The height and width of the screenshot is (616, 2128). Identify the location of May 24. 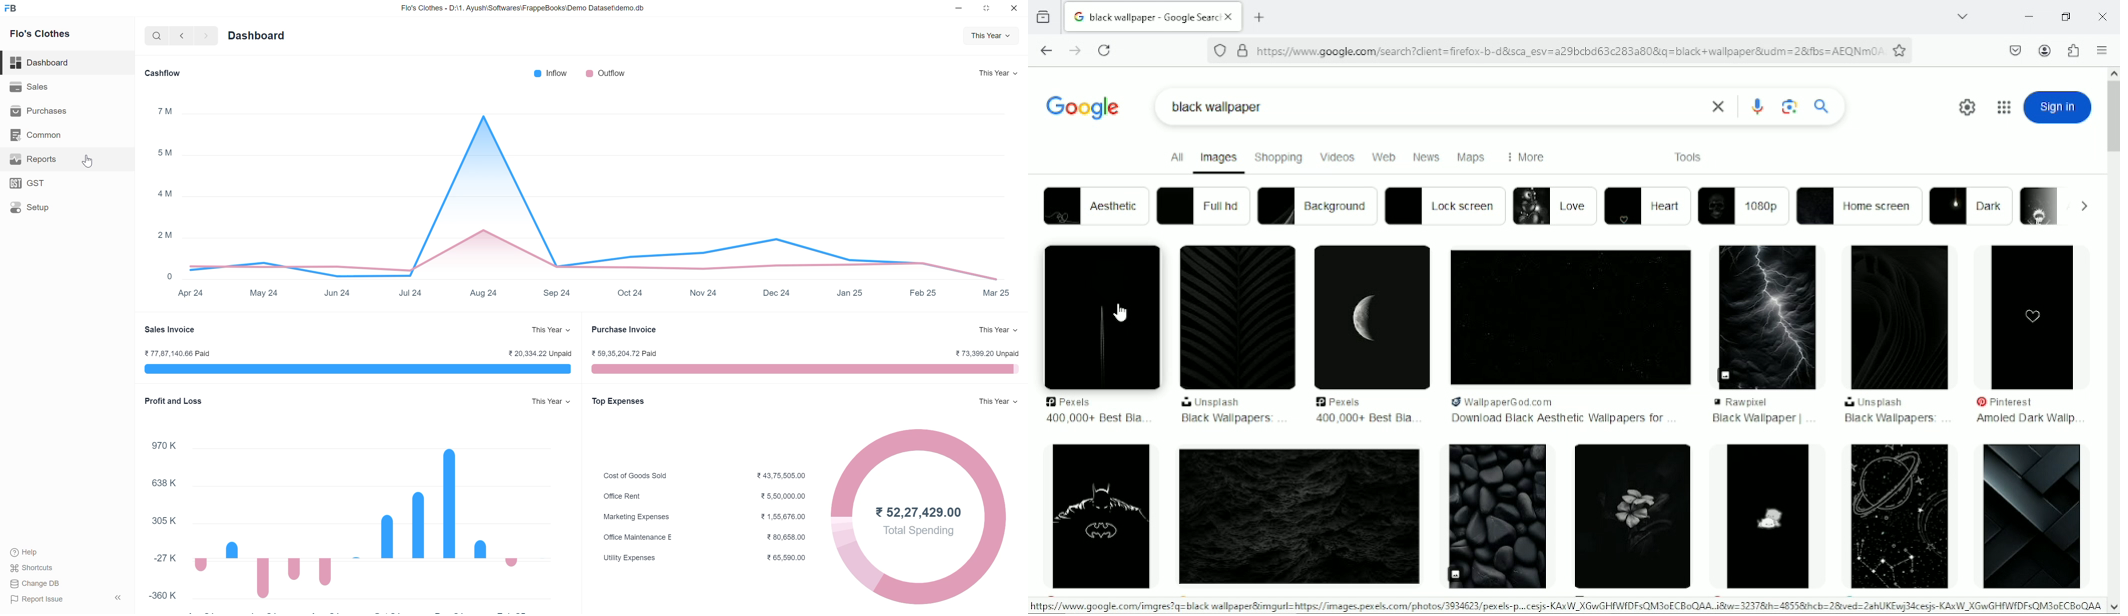
(266, 293).